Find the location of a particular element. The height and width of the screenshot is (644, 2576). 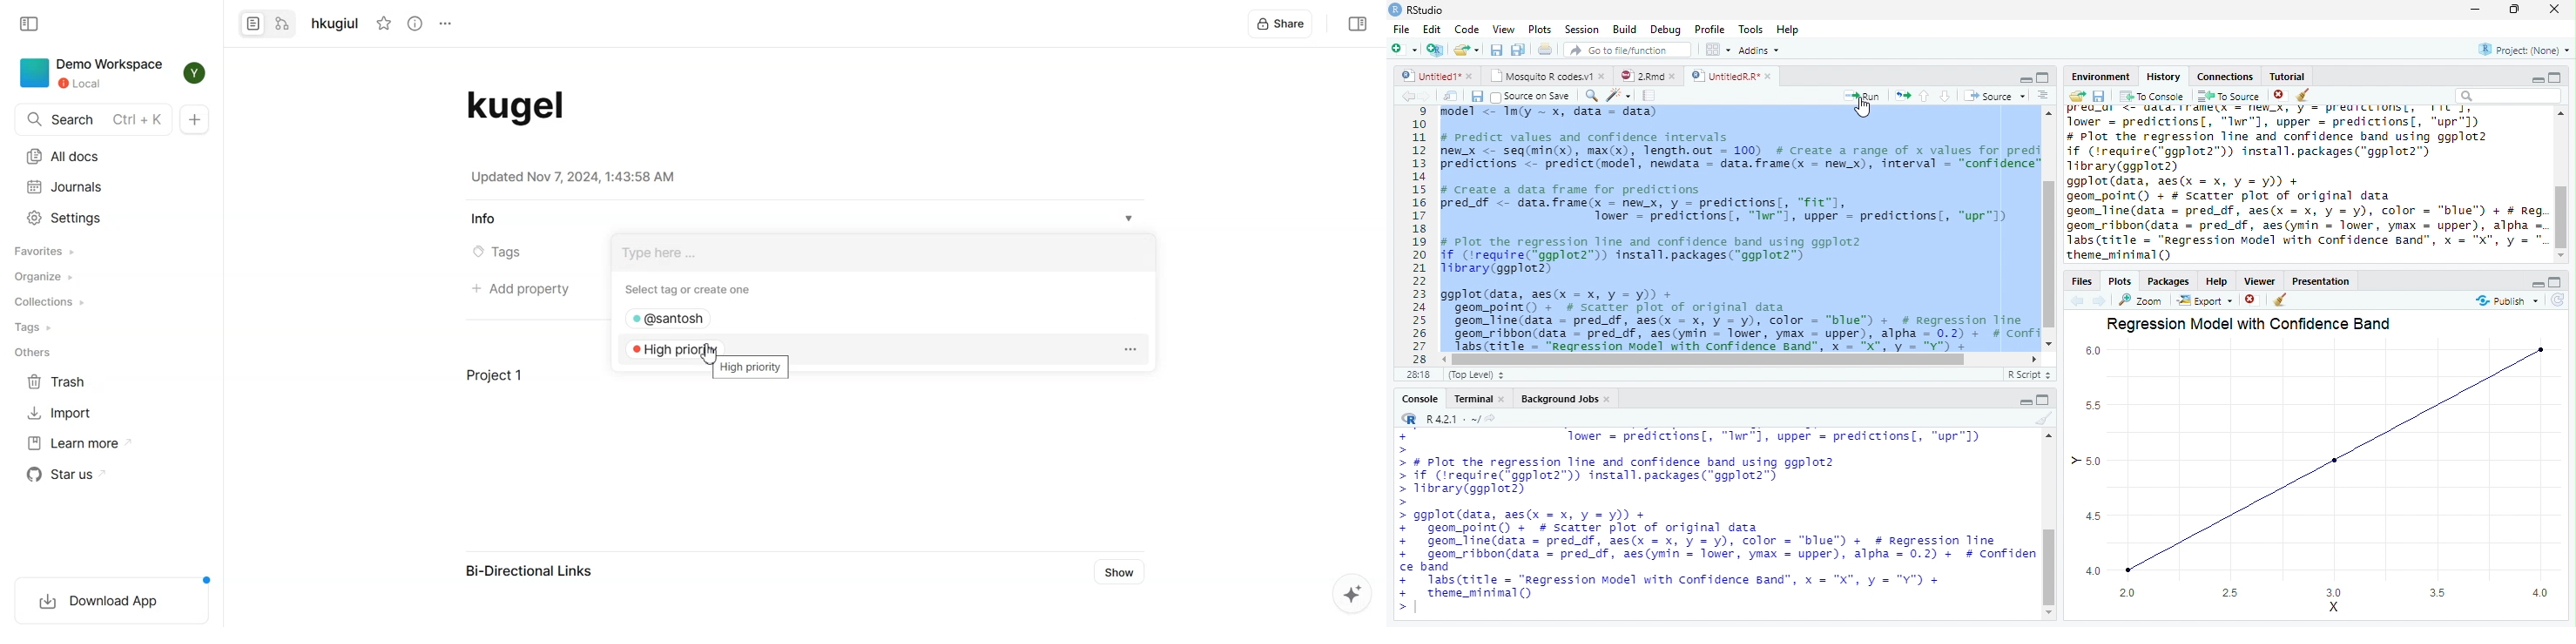

R 4.2.1 is located at coordinates (1445, 418).